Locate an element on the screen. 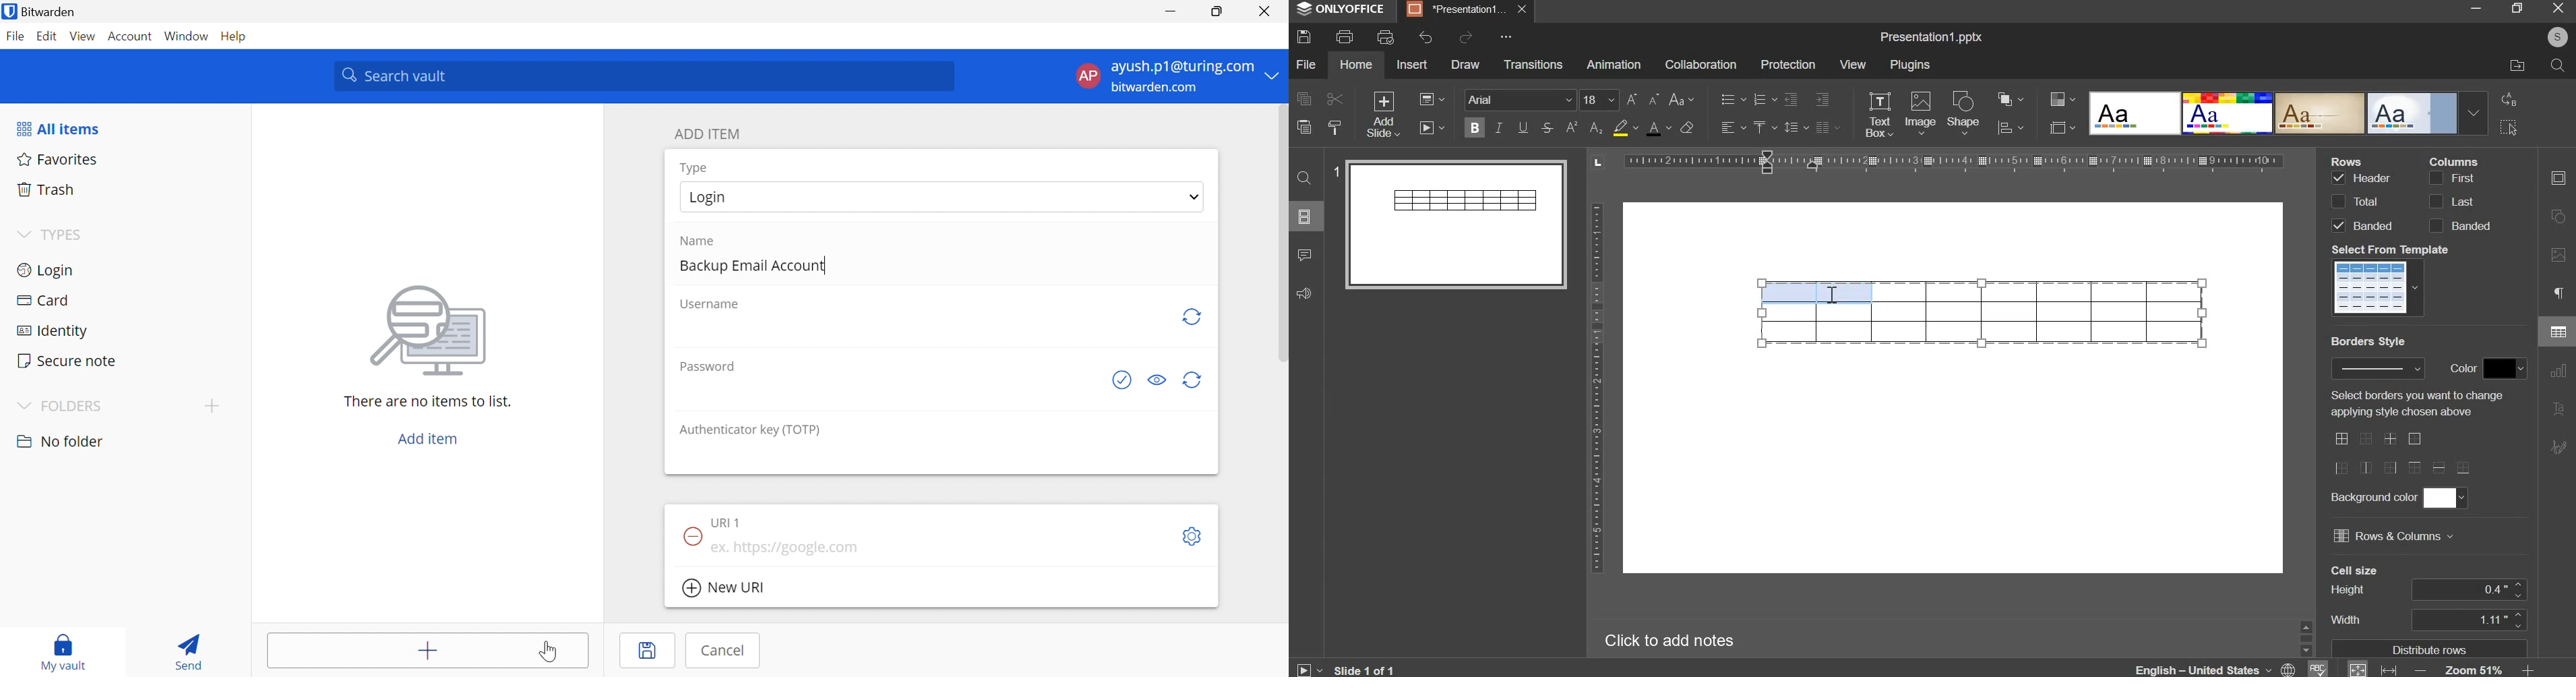  Login is located at coordinates (707, 197).